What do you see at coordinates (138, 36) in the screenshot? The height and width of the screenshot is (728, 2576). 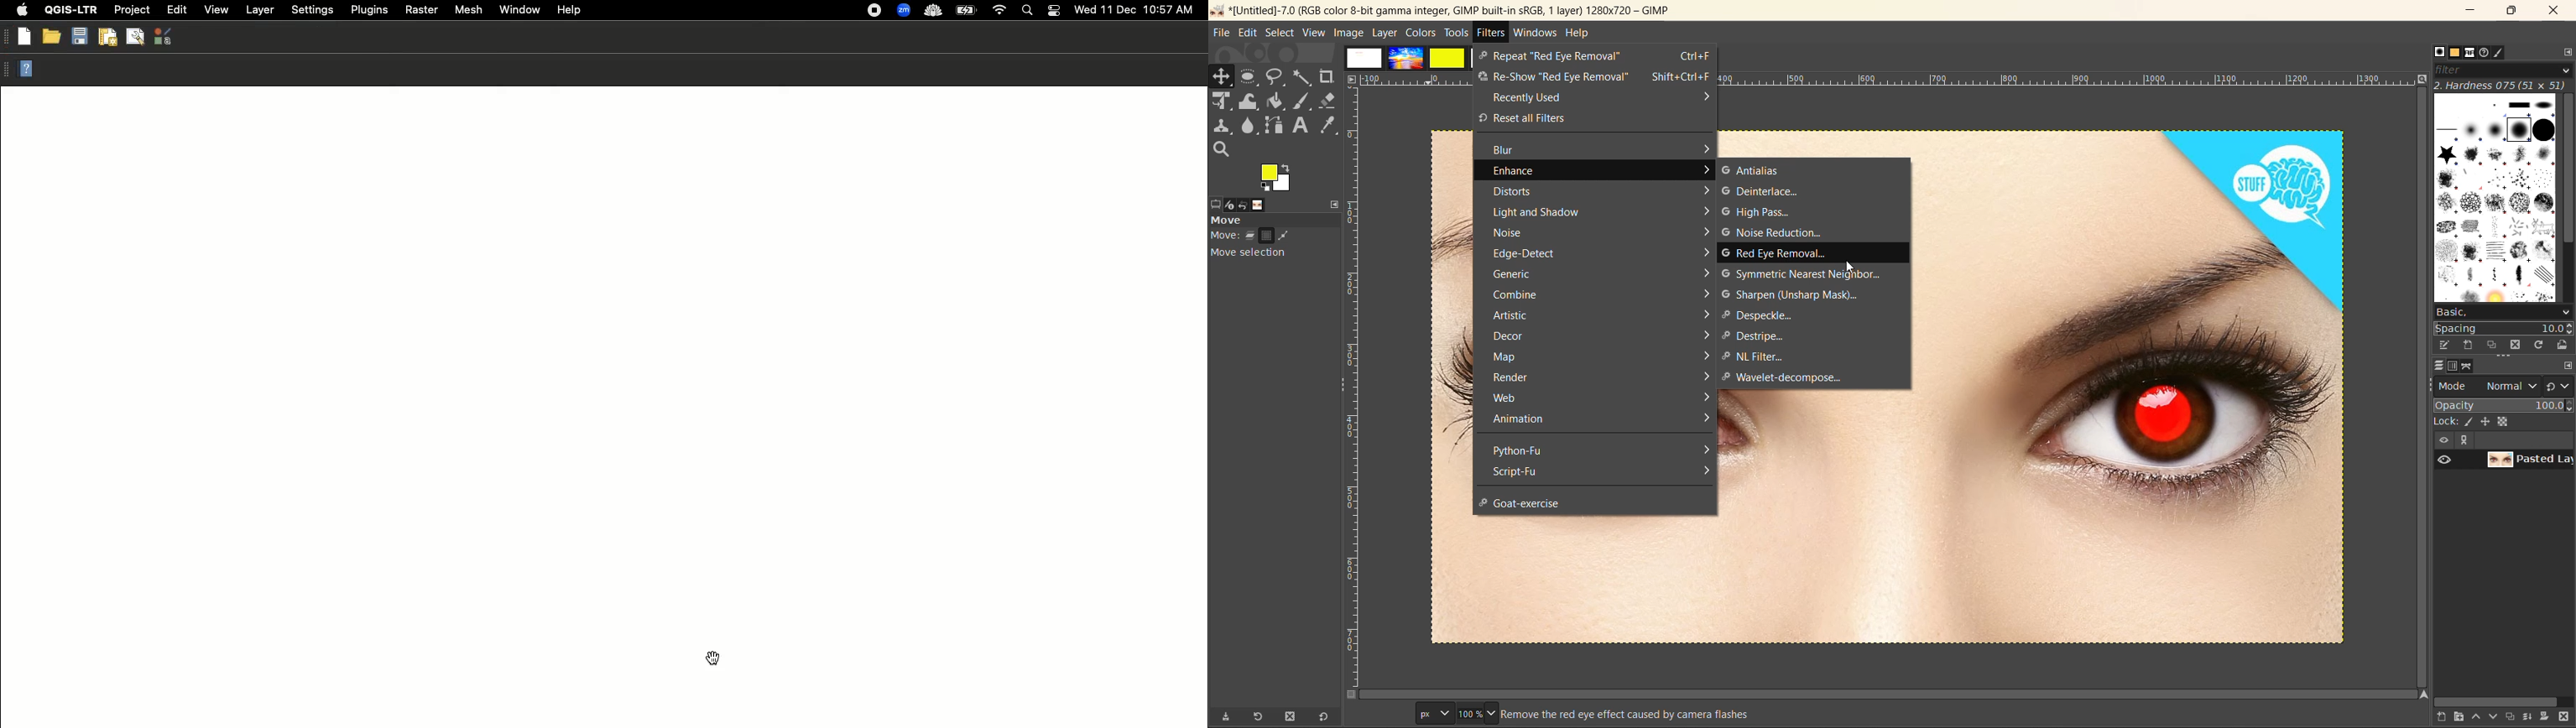 I see `build menu` at bounding box center [138, 36].